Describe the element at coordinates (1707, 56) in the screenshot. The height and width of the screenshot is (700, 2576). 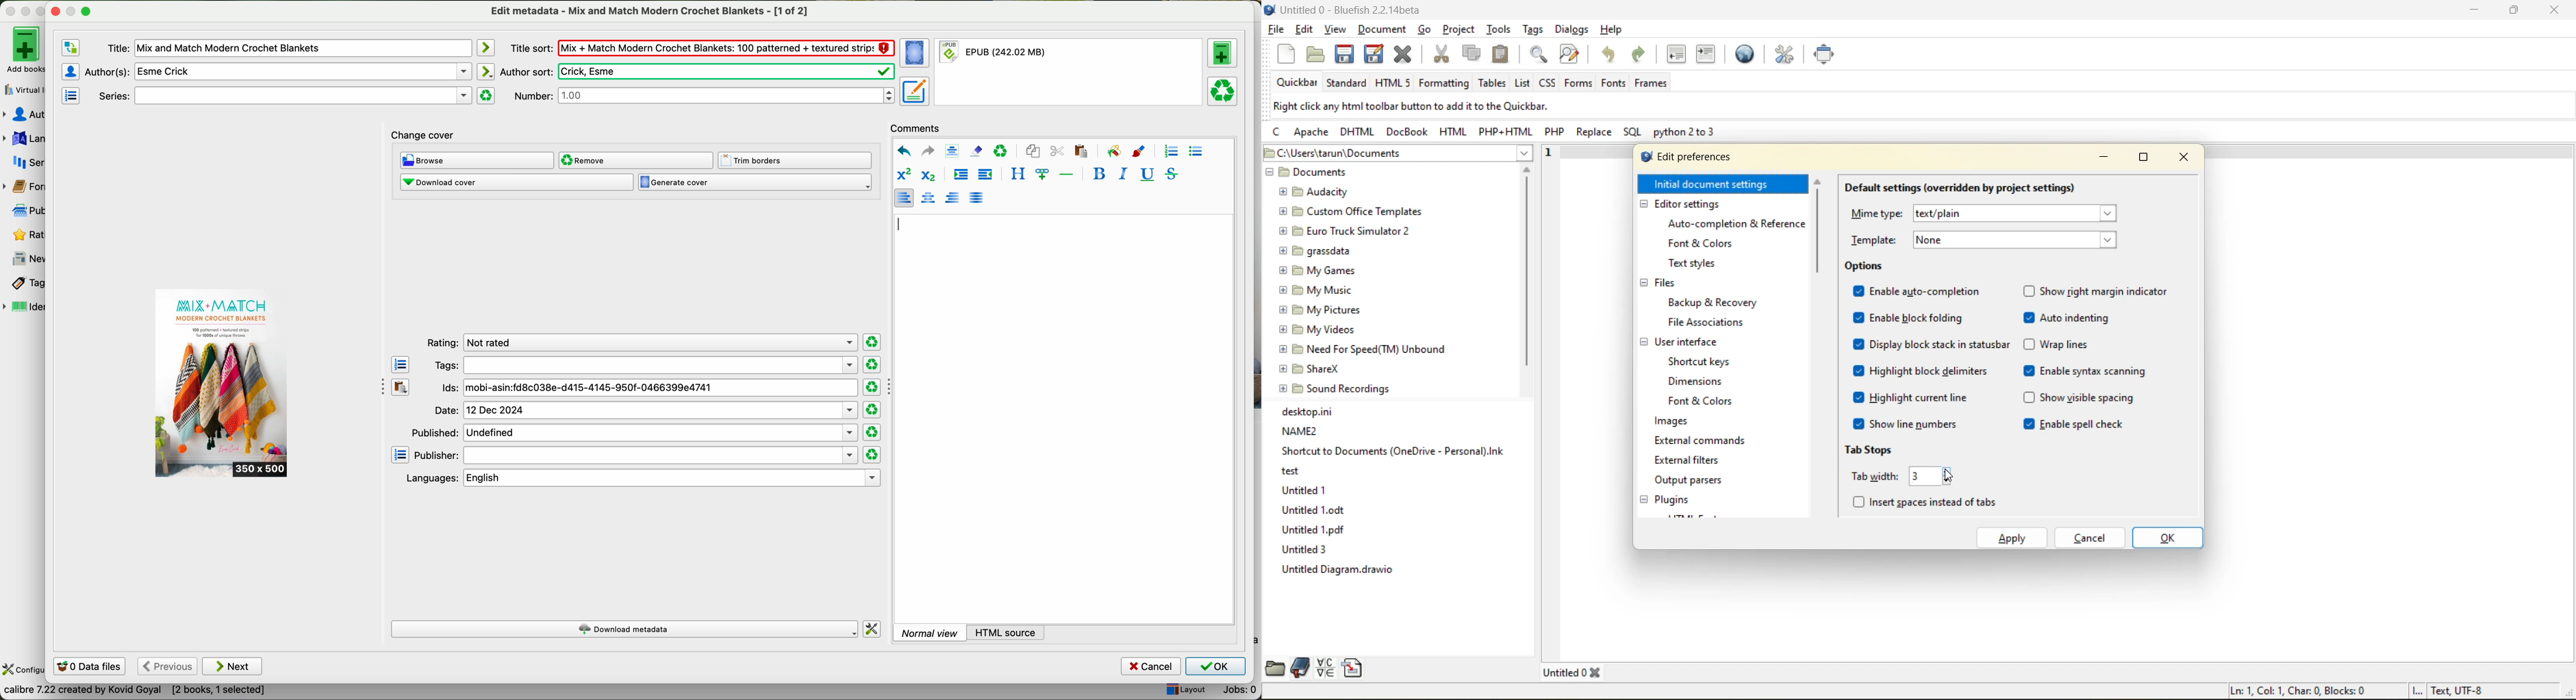
I see `indent` at that location.